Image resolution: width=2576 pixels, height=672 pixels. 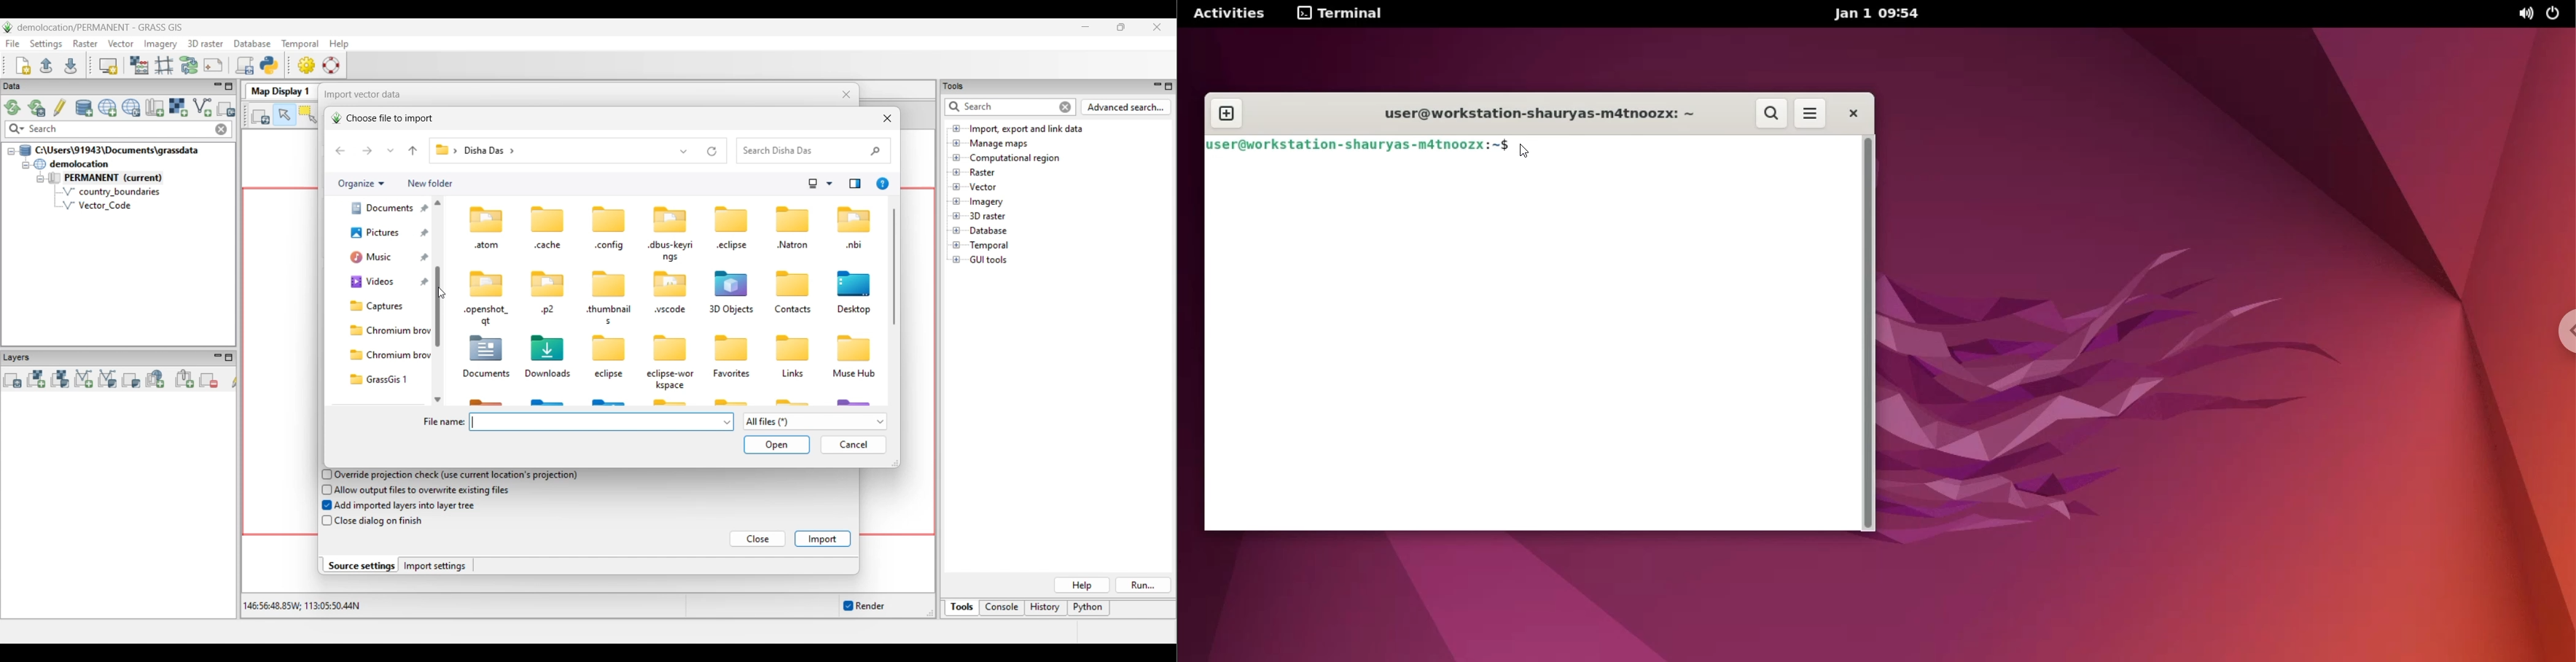 I want to click on Start new map display, so click(x=108, y=66).